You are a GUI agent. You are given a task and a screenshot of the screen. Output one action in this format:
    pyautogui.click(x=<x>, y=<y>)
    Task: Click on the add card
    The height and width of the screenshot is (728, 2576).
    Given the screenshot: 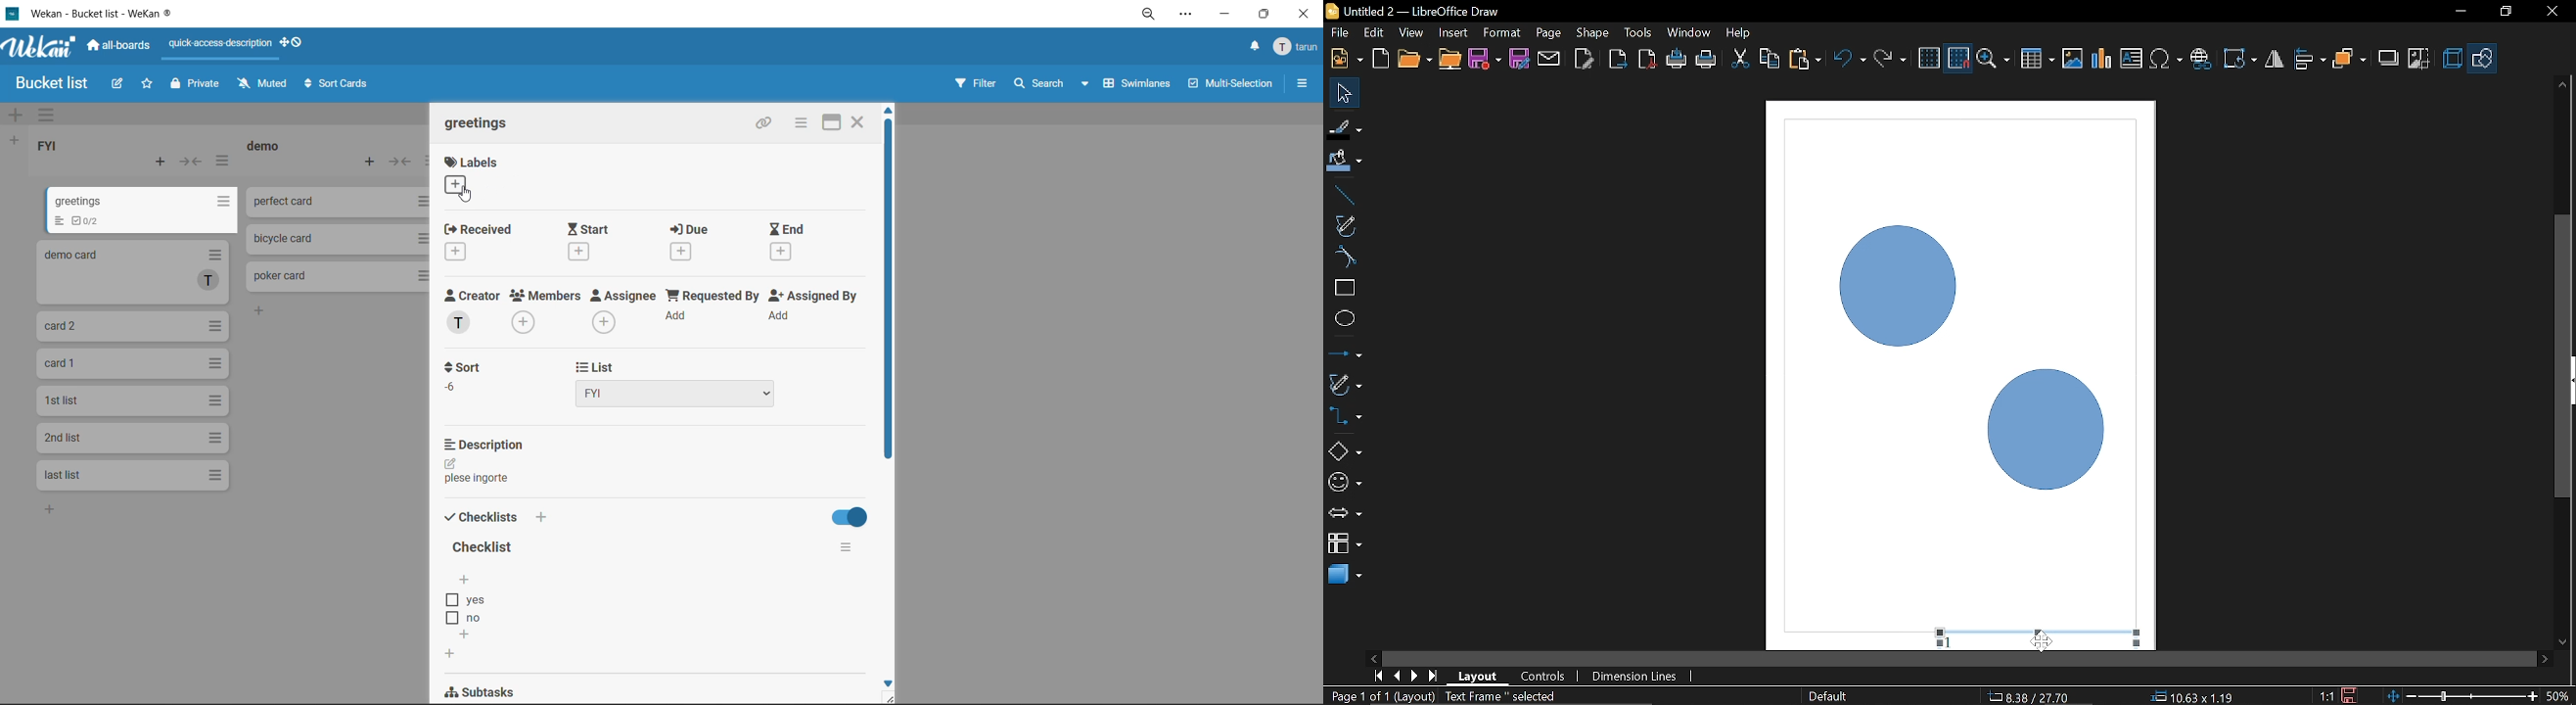 What is the action you would take?
    pyautogui.click(x=157, y=160)
    